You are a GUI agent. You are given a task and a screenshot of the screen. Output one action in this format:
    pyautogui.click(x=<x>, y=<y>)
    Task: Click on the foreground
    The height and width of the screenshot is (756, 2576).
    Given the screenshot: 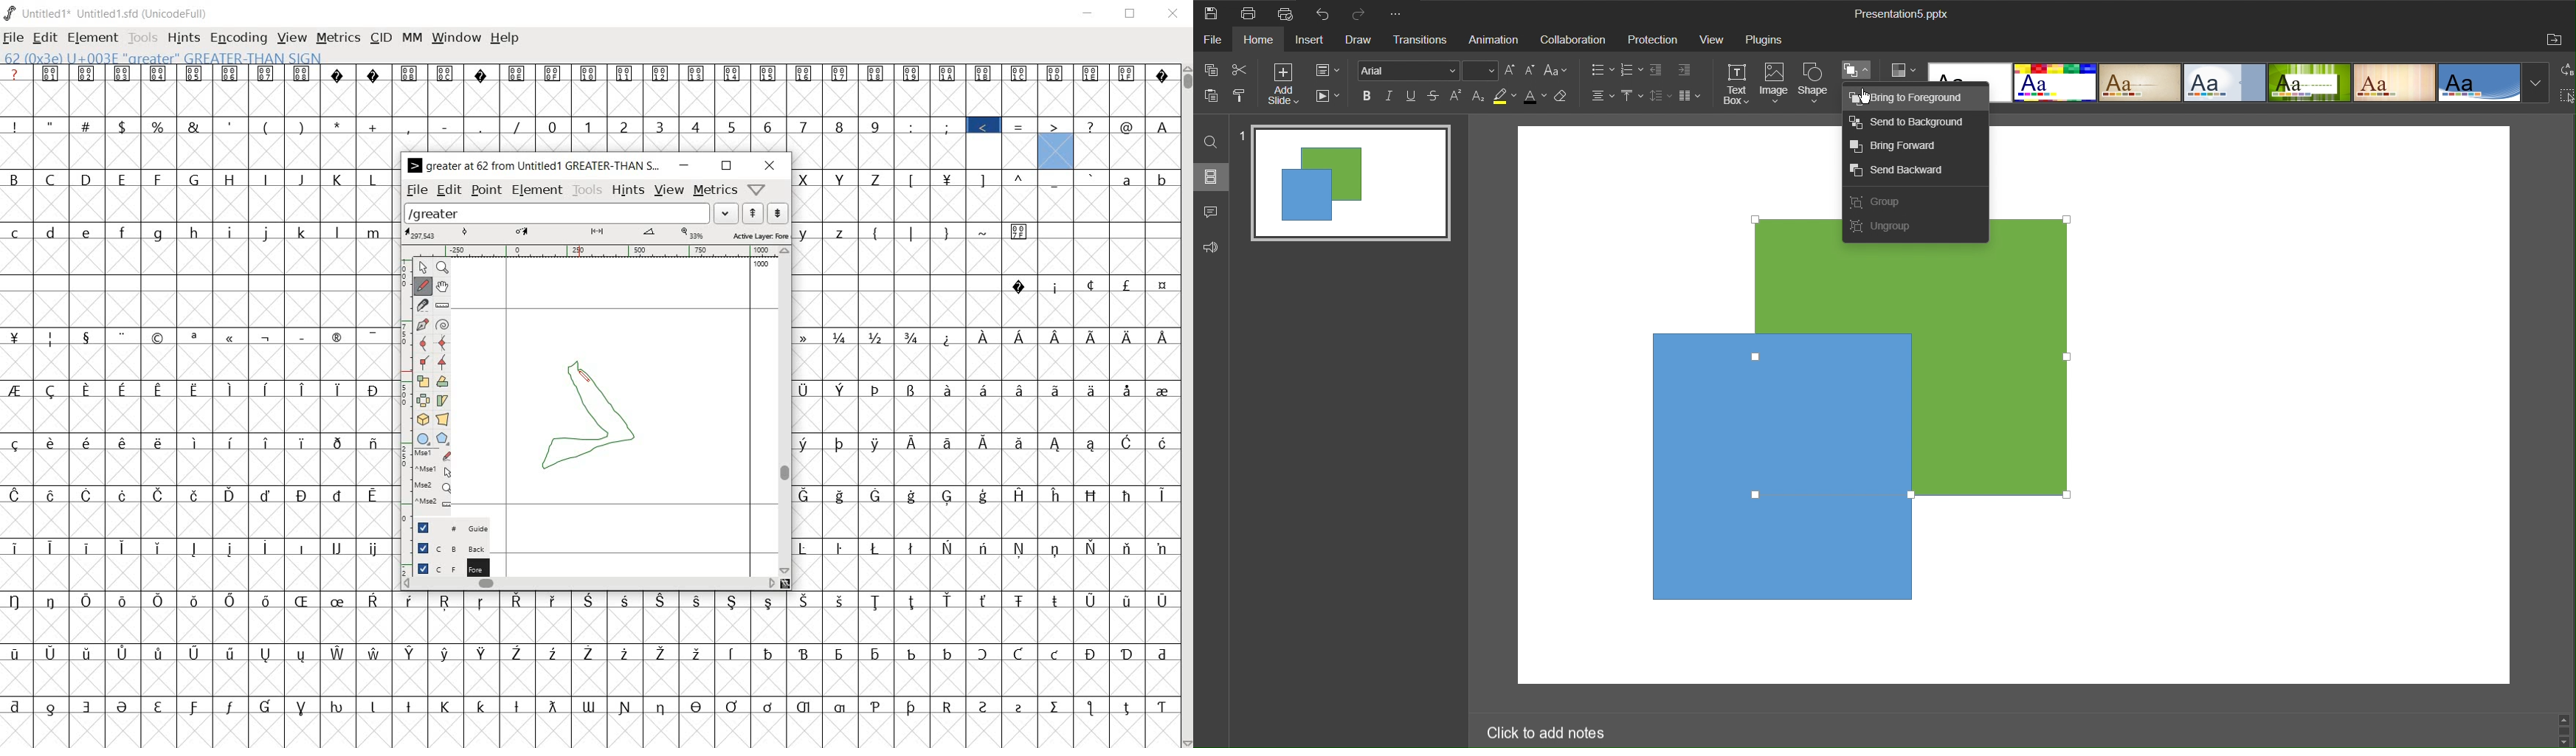 What is the action you would take?
    pyautogui.click(x=445, y=567)
    